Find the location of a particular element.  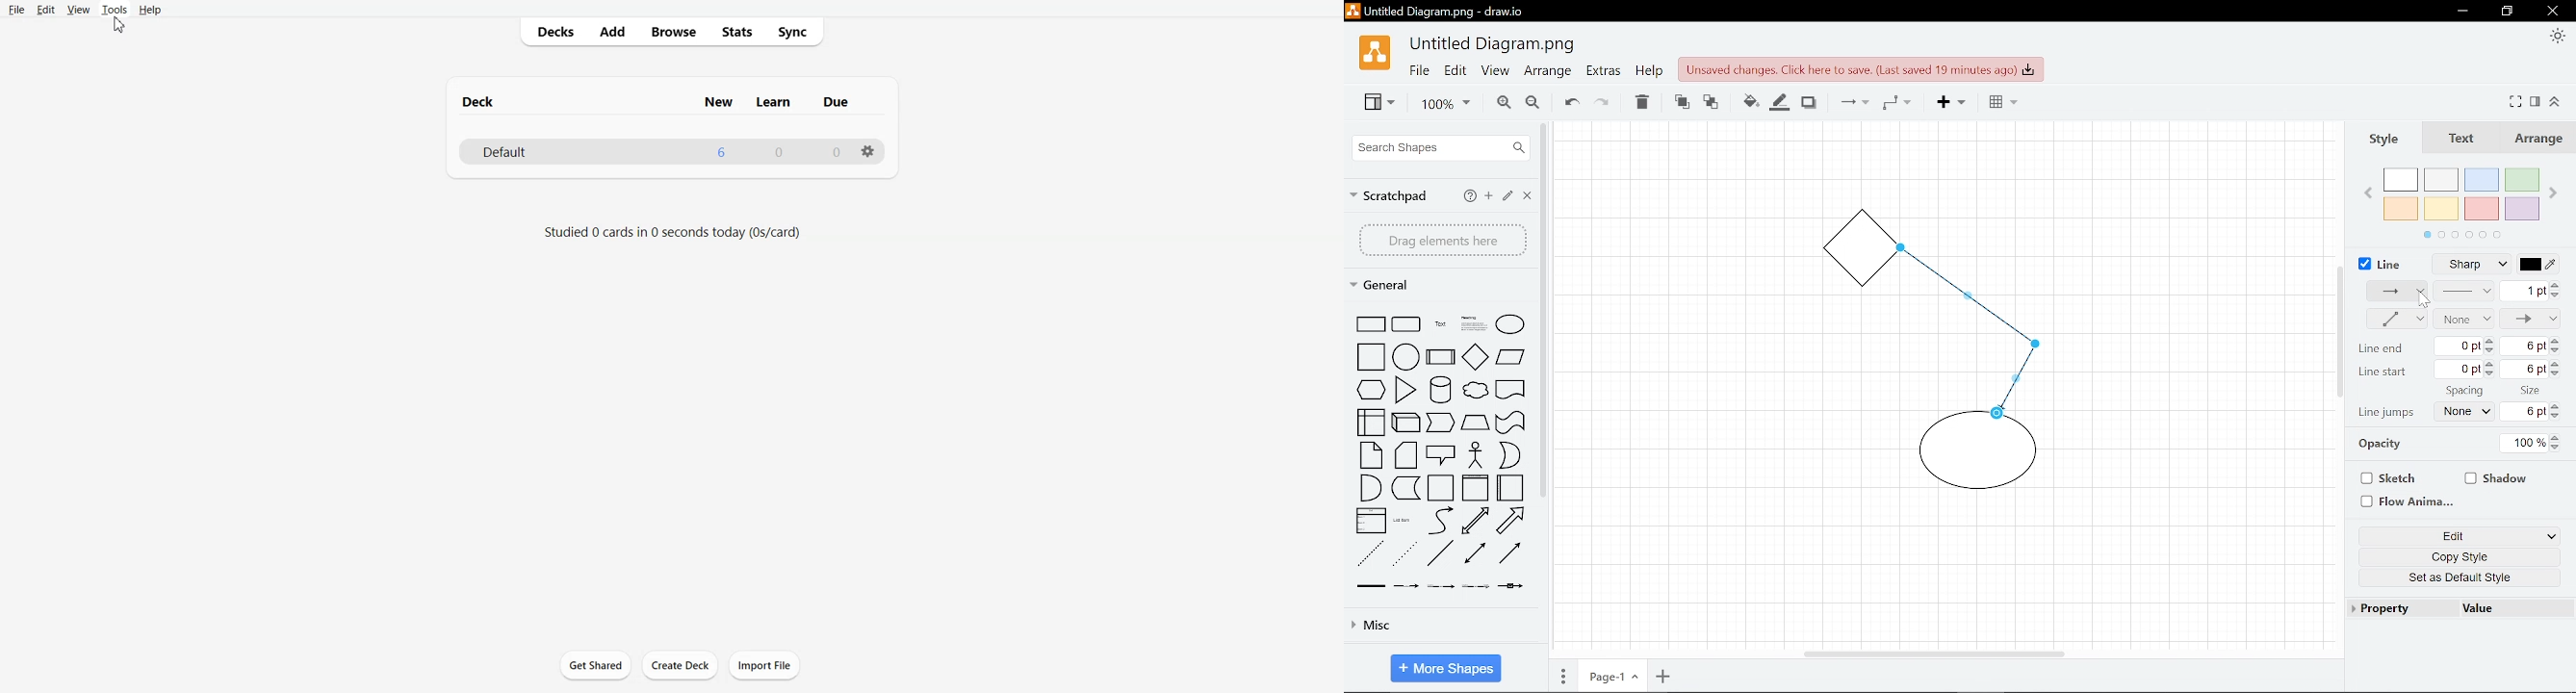

Draw.io logo is located at coordinates (1374, 58).